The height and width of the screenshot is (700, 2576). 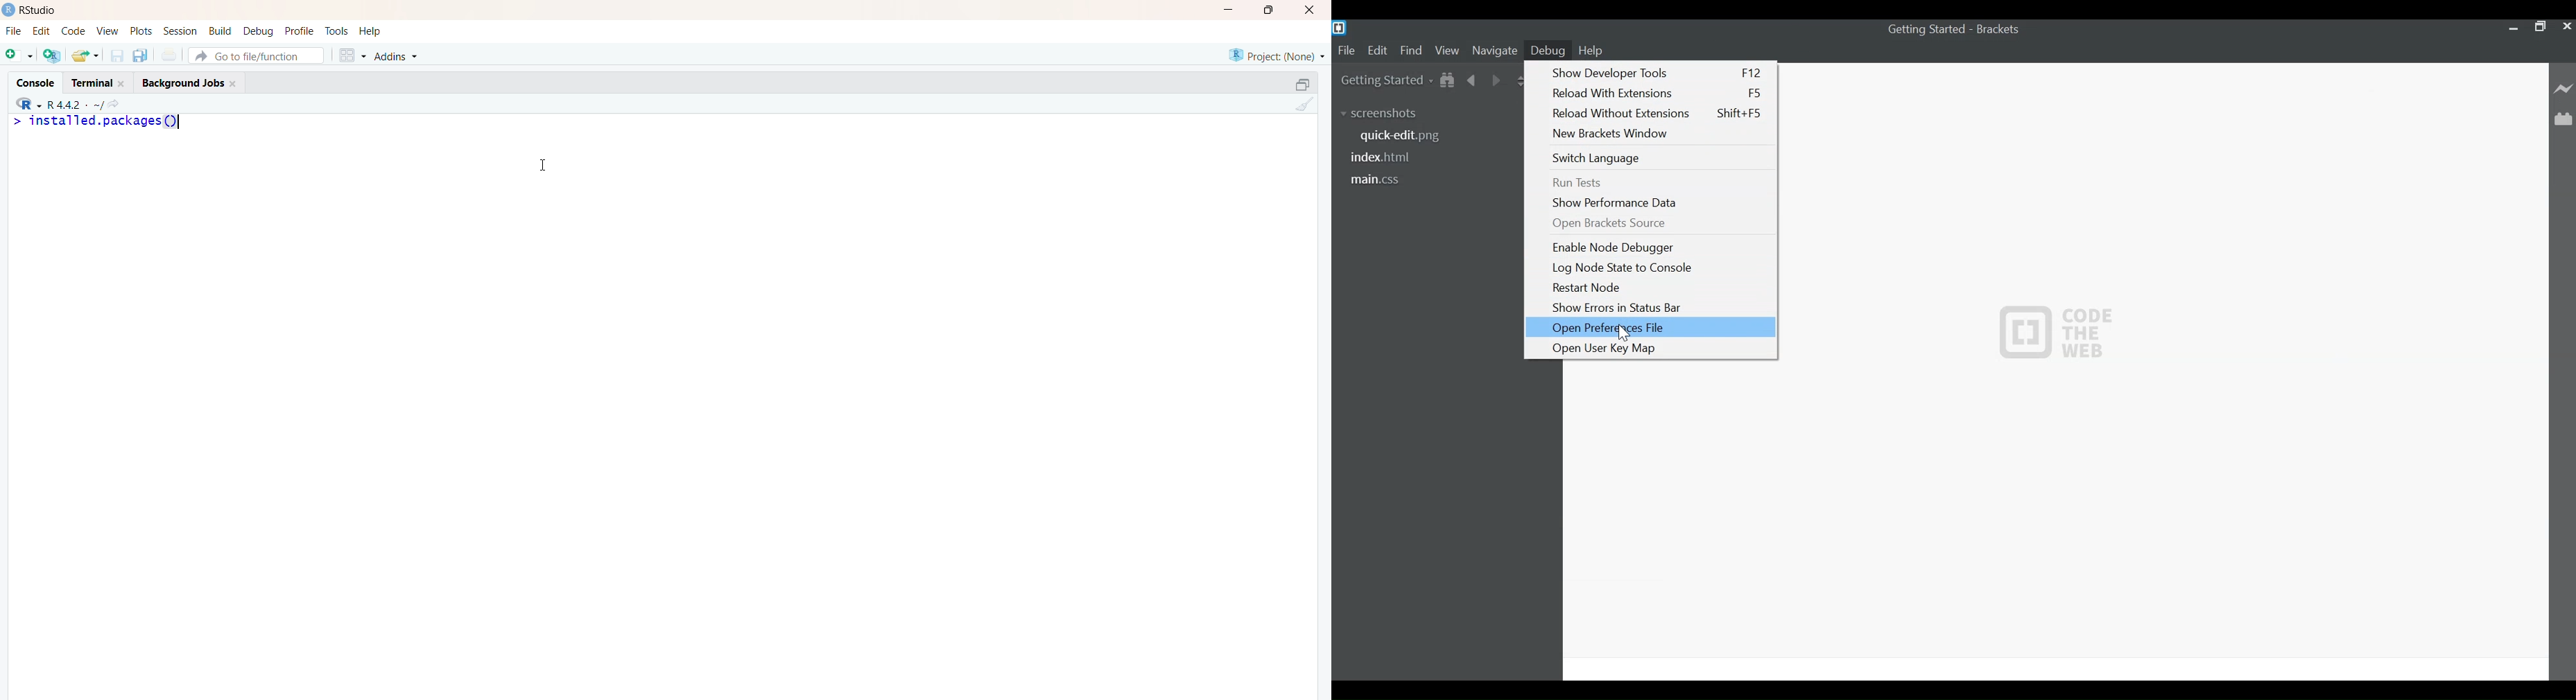 I want to click on tools, so click(x=336, y=31).